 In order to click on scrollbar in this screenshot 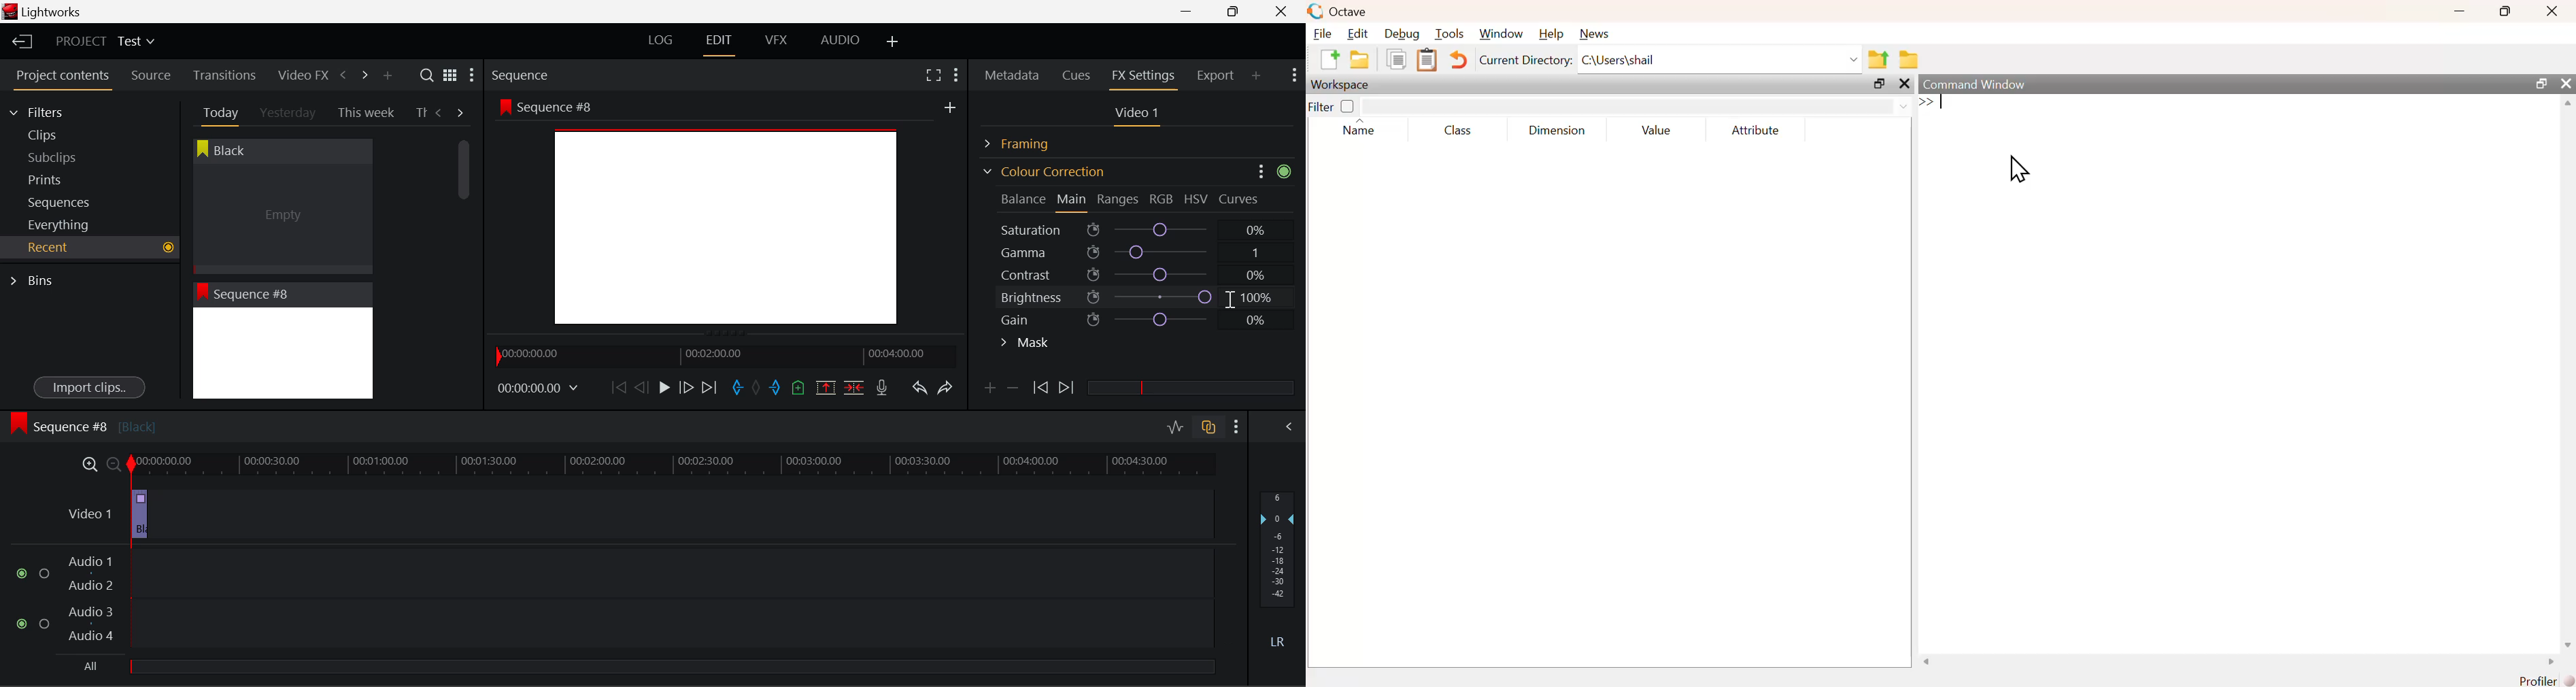, I will do `click(2238, 663)`.